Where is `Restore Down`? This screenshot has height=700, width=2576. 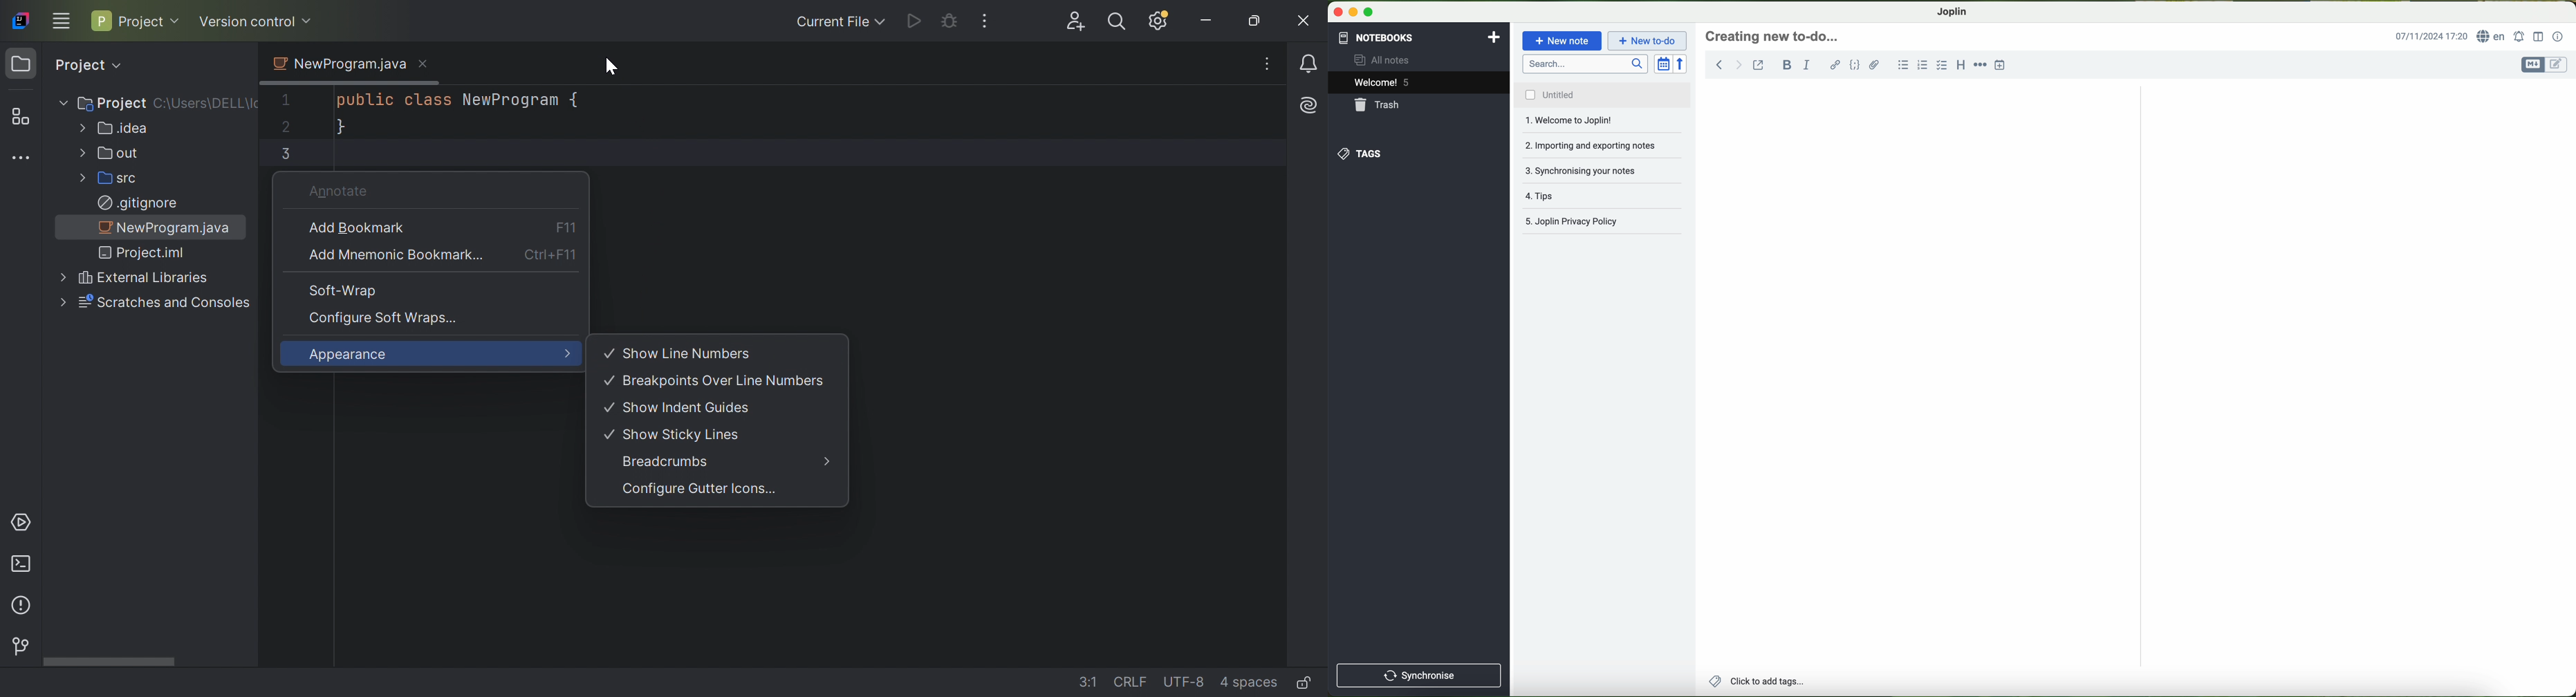 Restore Down is located at coordinates (1254, 22).